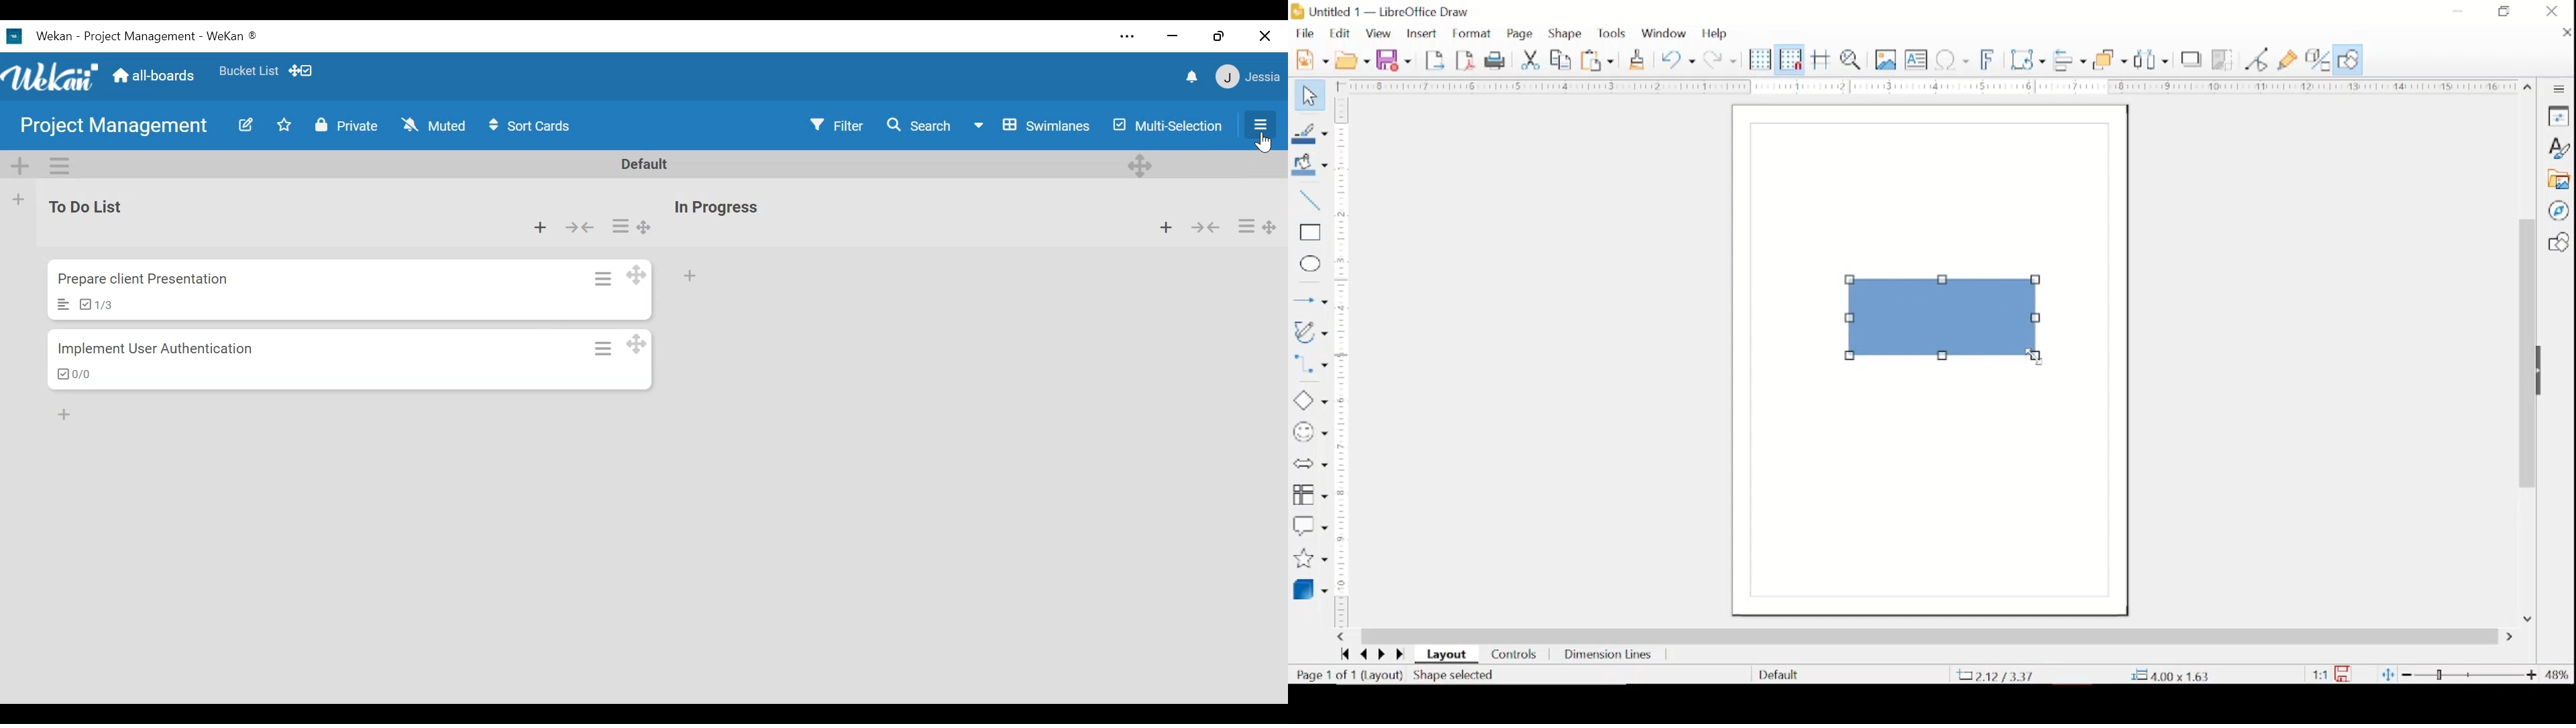 The height and width of the screenshot is (728, 2576). I want to click on Checklist, so click(94, 304).